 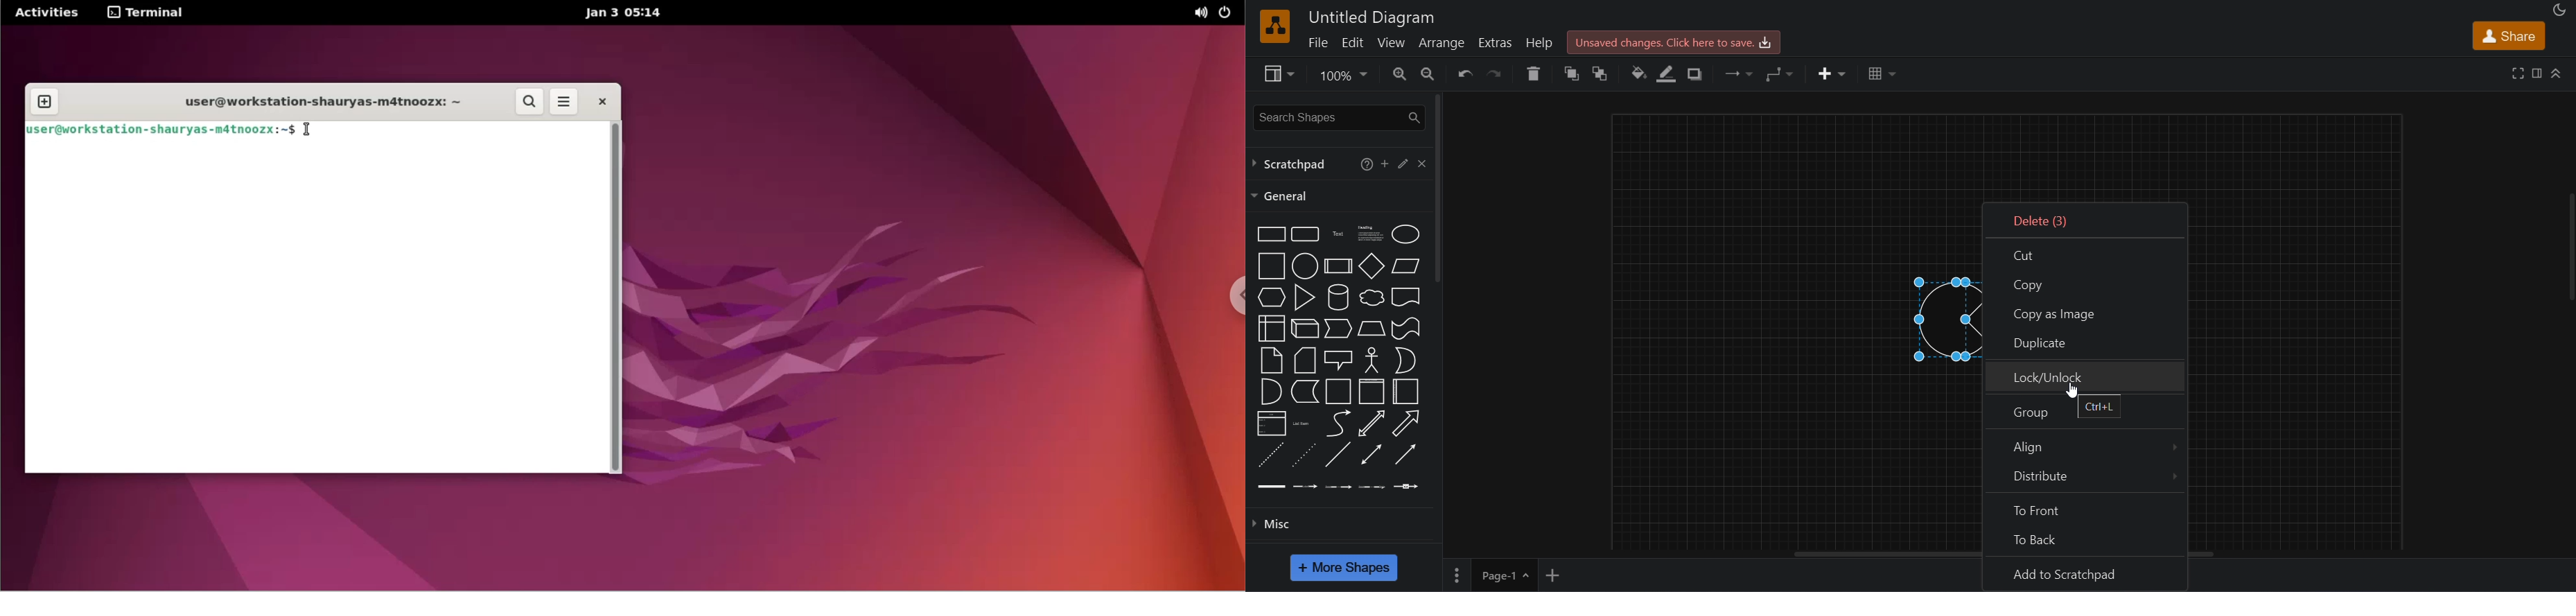 I want to click on hexagon, so click(x=1270, y=297).